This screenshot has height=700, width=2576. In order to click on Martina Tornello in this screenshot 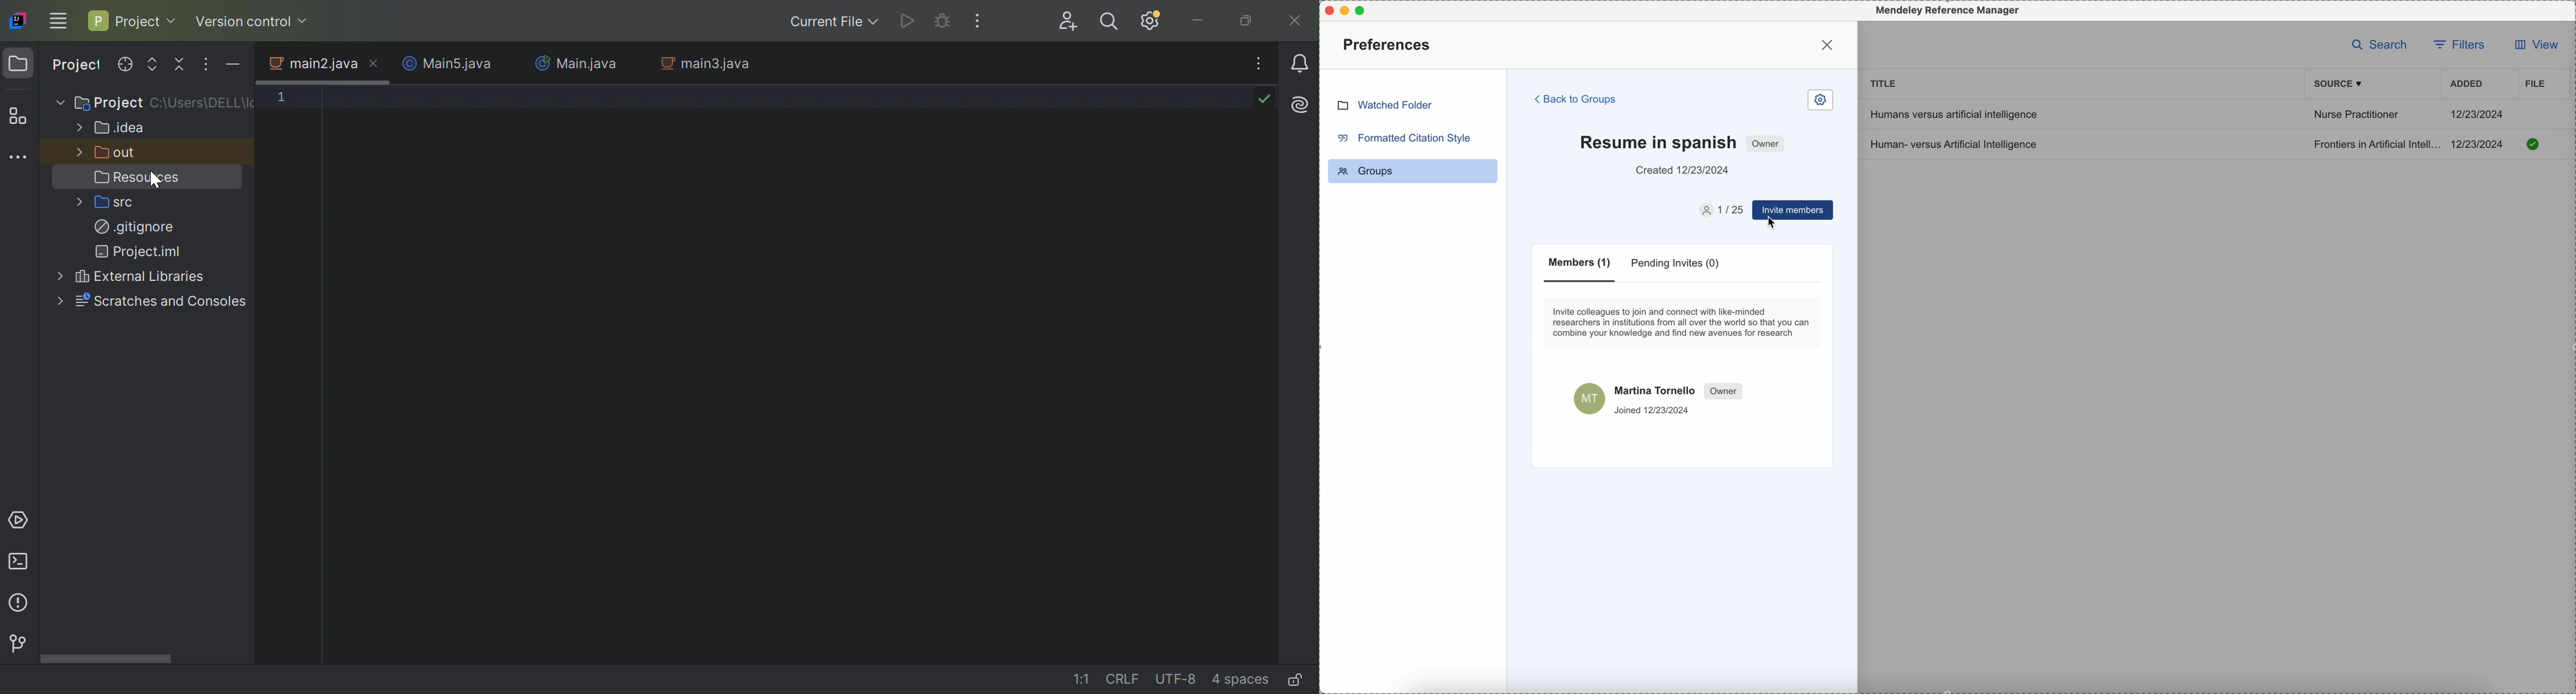, I will do `click(1660, 398)`.